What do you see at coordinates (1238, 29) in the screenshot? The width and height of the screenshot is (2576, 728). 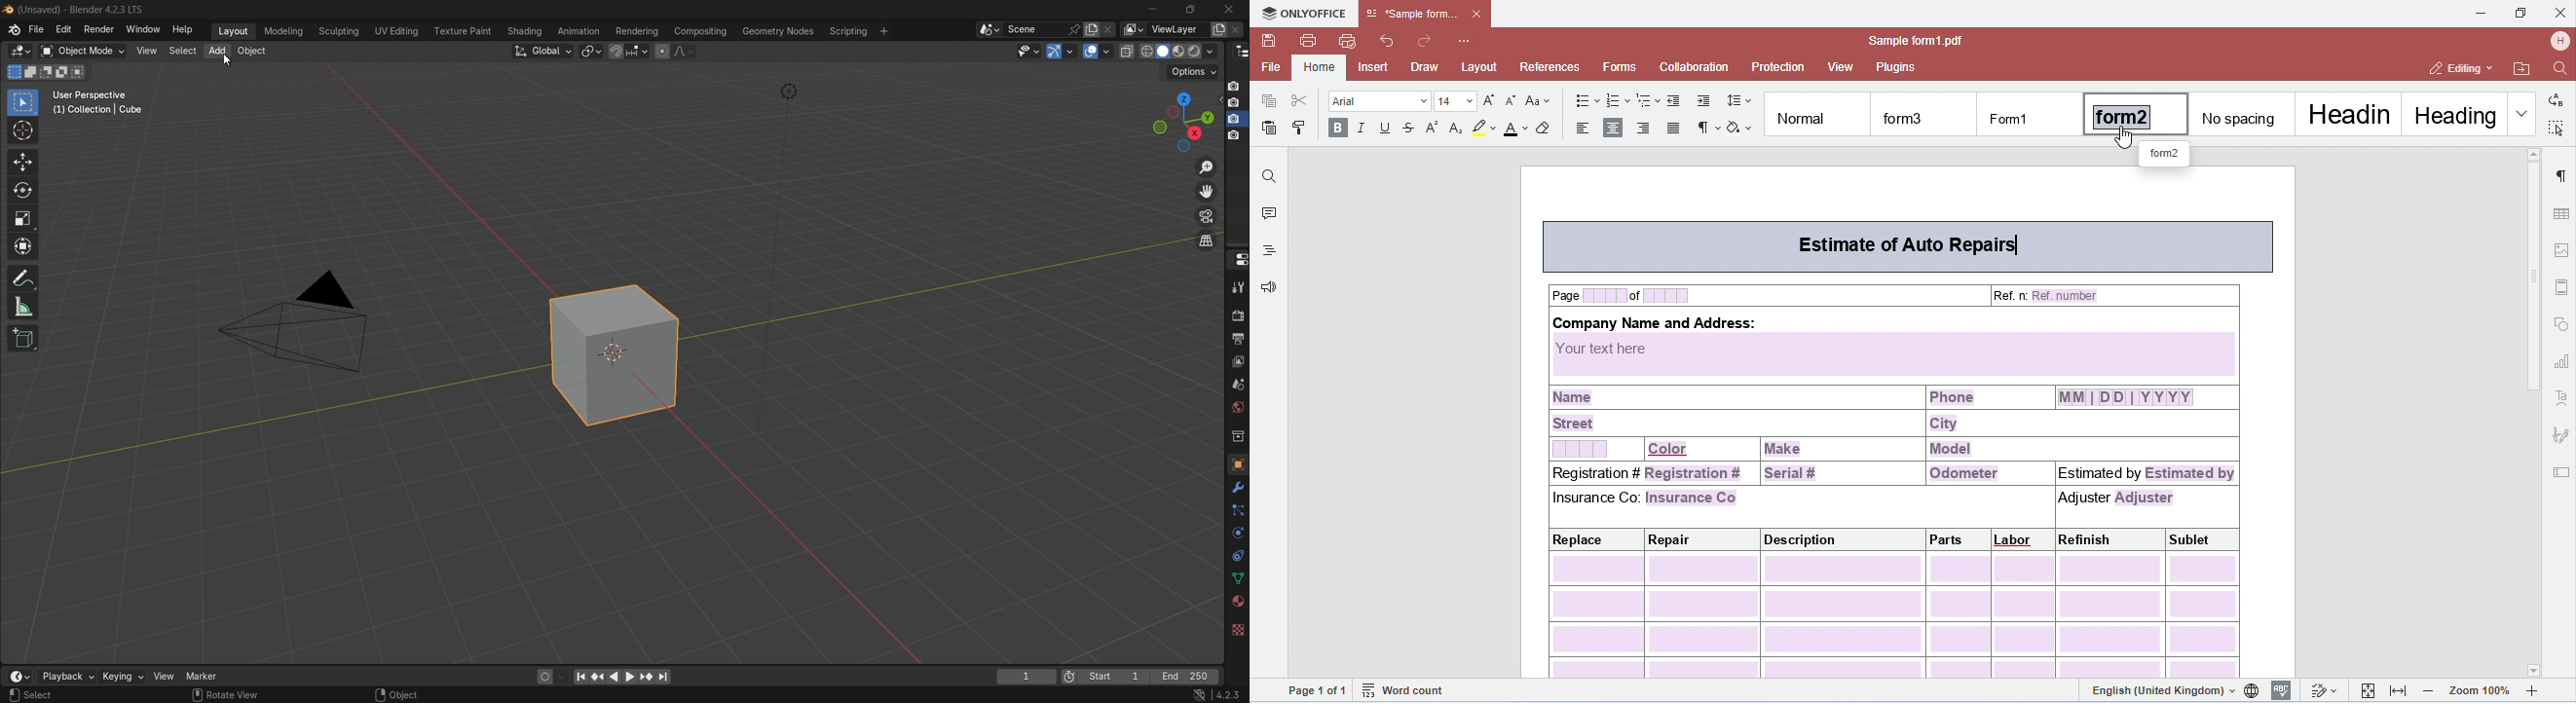 I see `remove layer` at bounding box center [1238, 29].